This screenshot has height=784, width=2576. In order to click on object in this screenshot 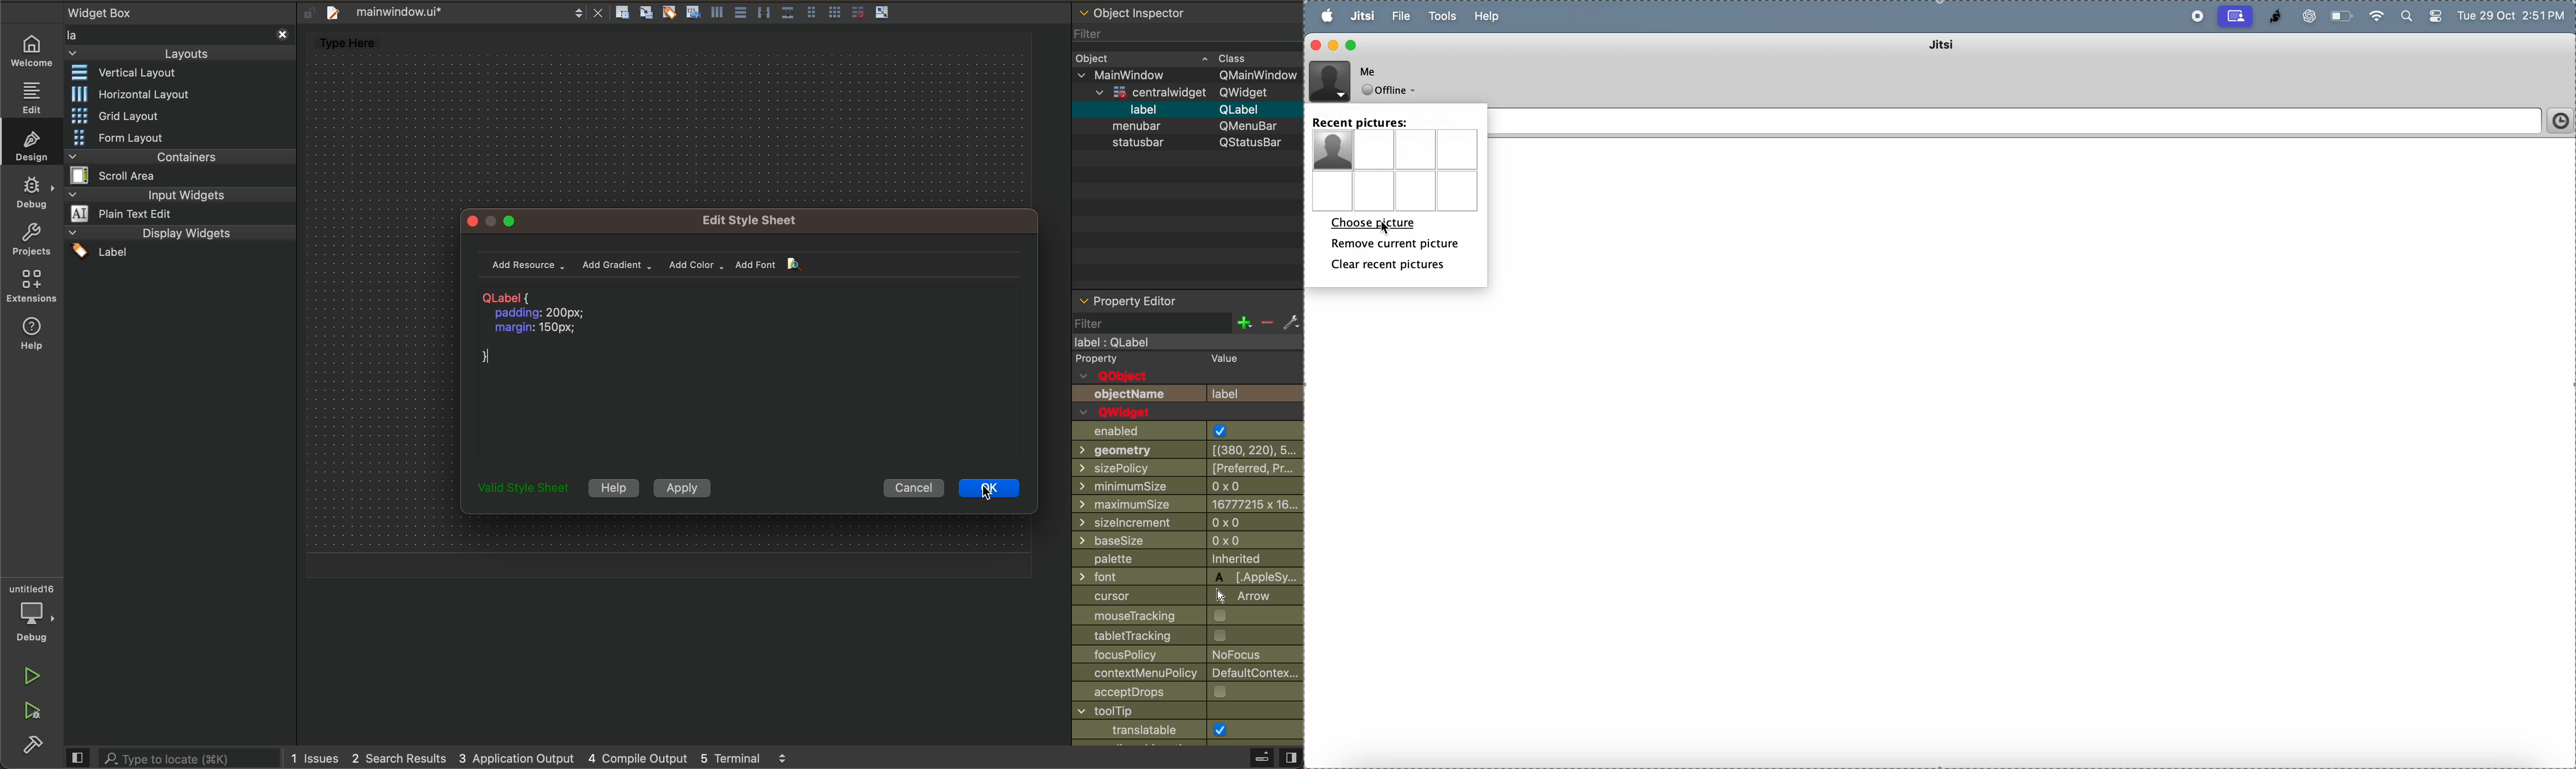, I will do `click(1172, 59)`.